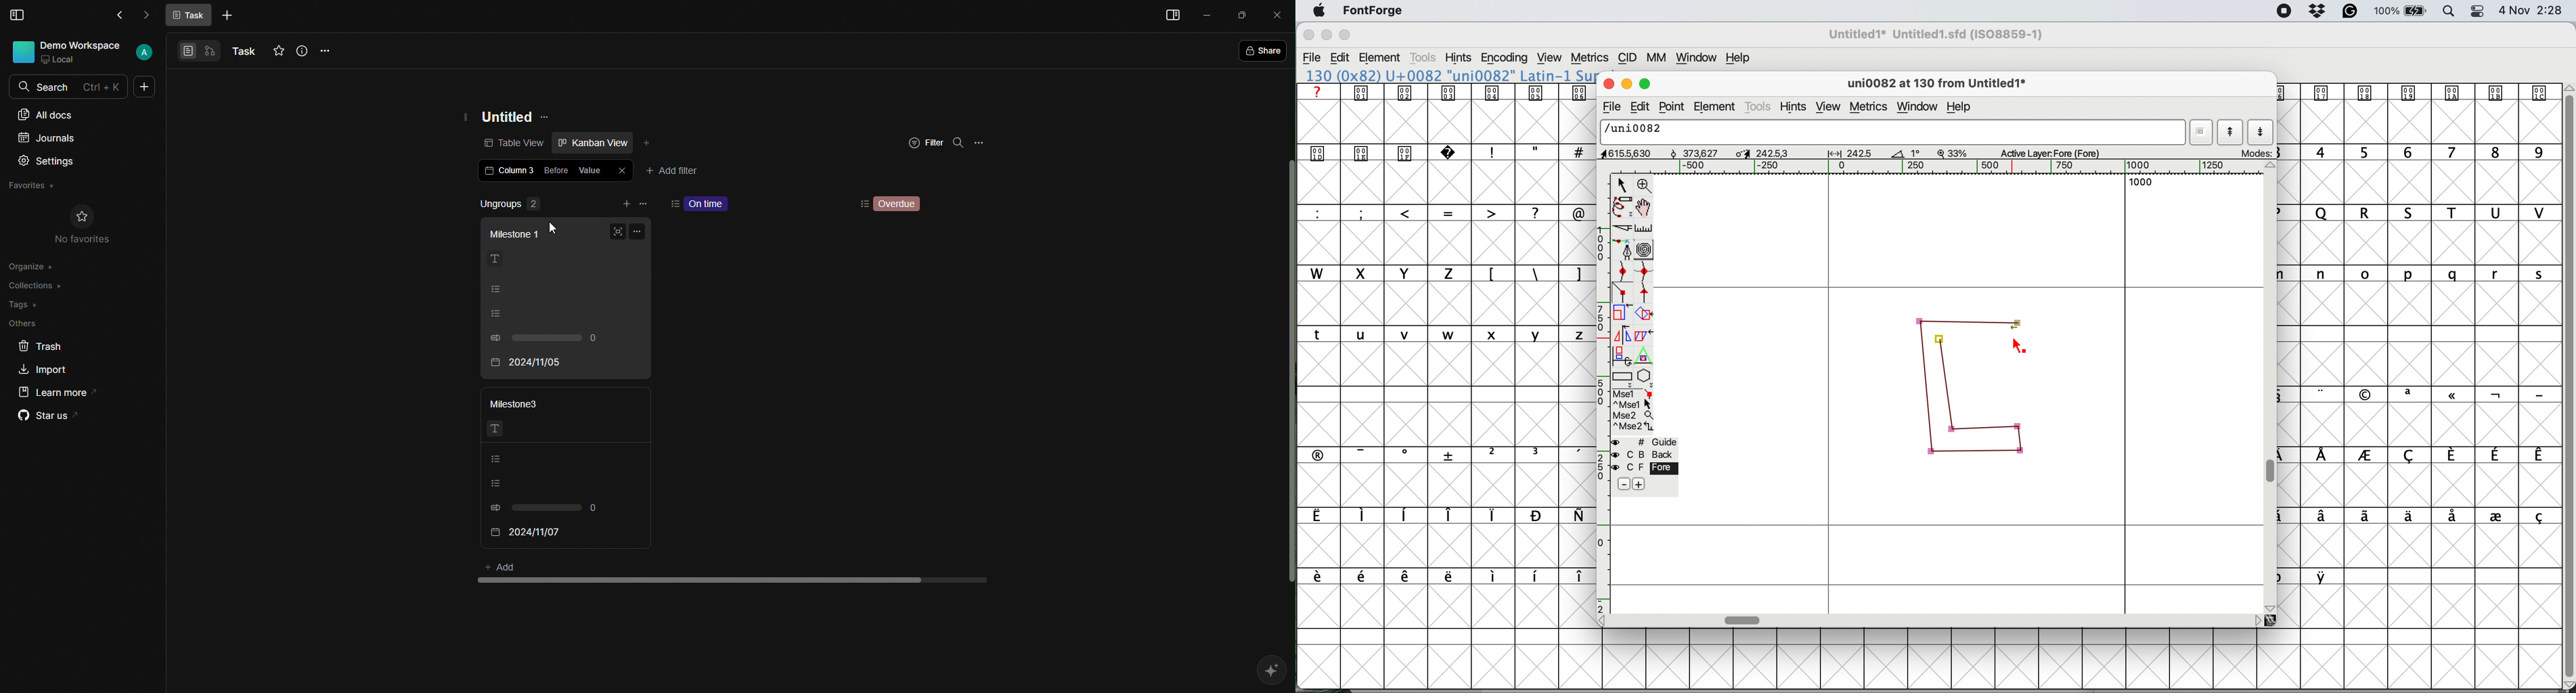  I want to click on flip the selection, so click(1621, 335).